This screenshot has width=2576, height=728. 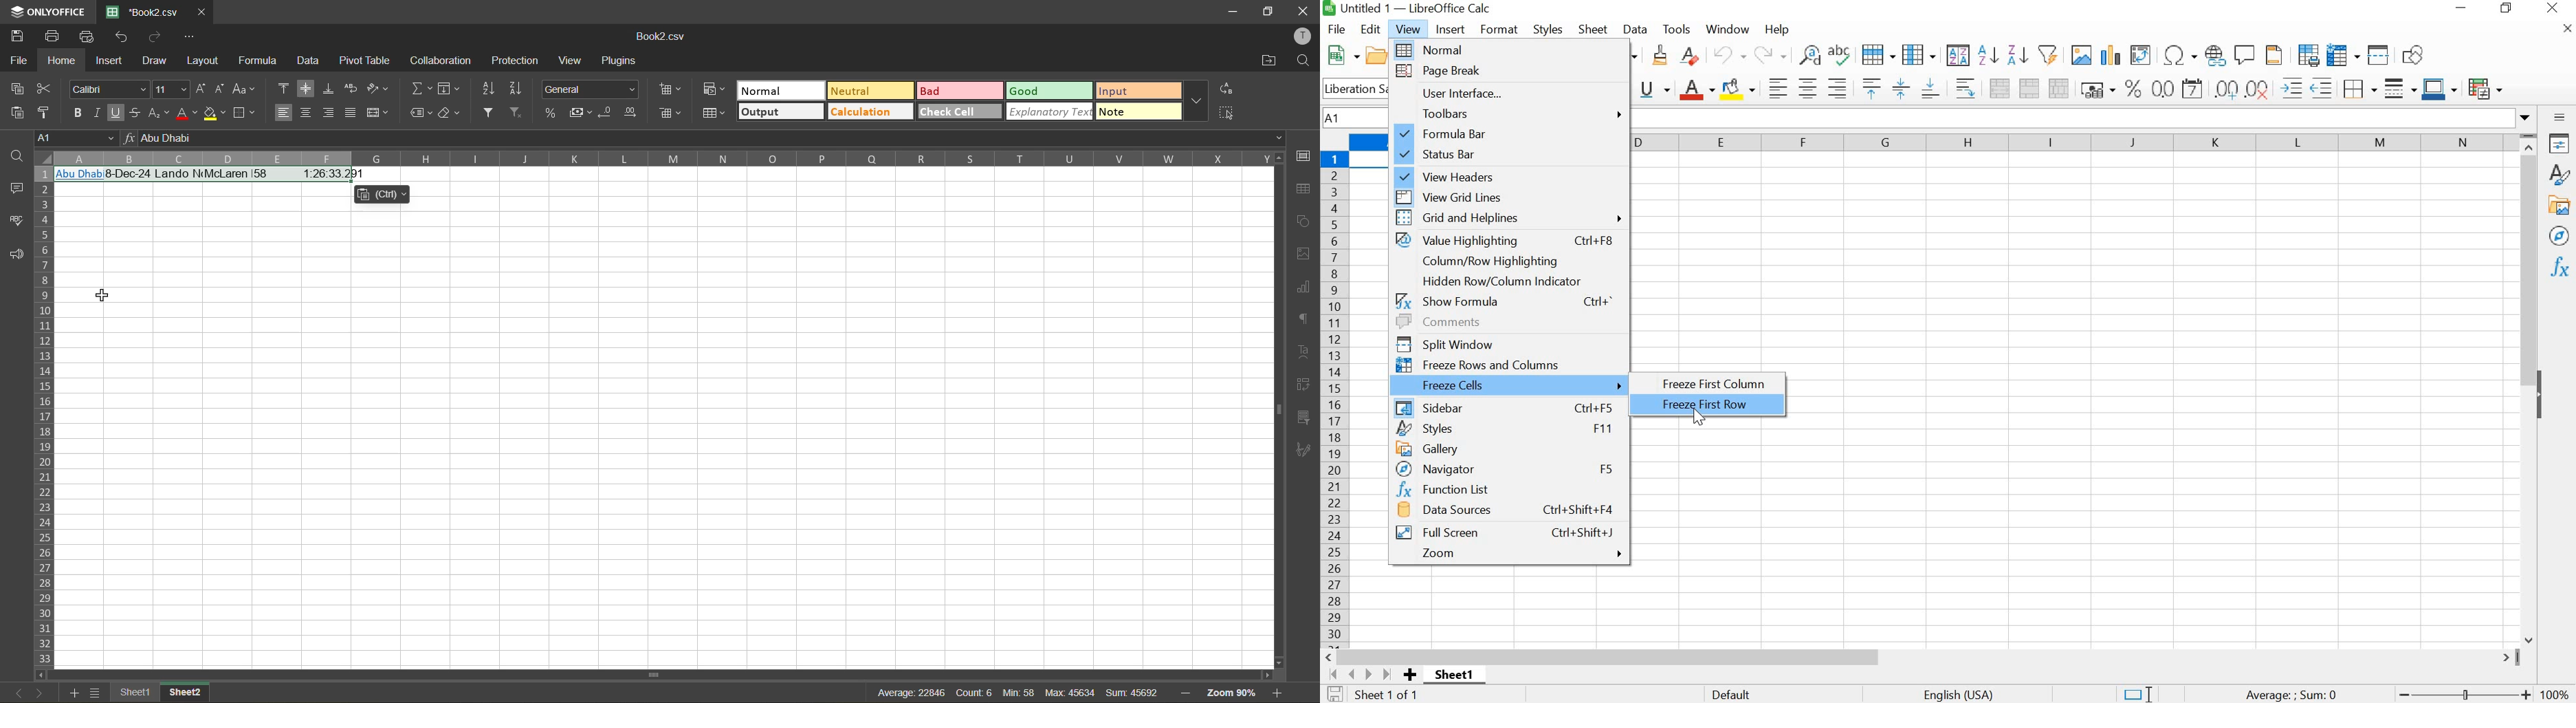 I want to click on ALIGN BOTTOM, so click(x=1931, y=87).